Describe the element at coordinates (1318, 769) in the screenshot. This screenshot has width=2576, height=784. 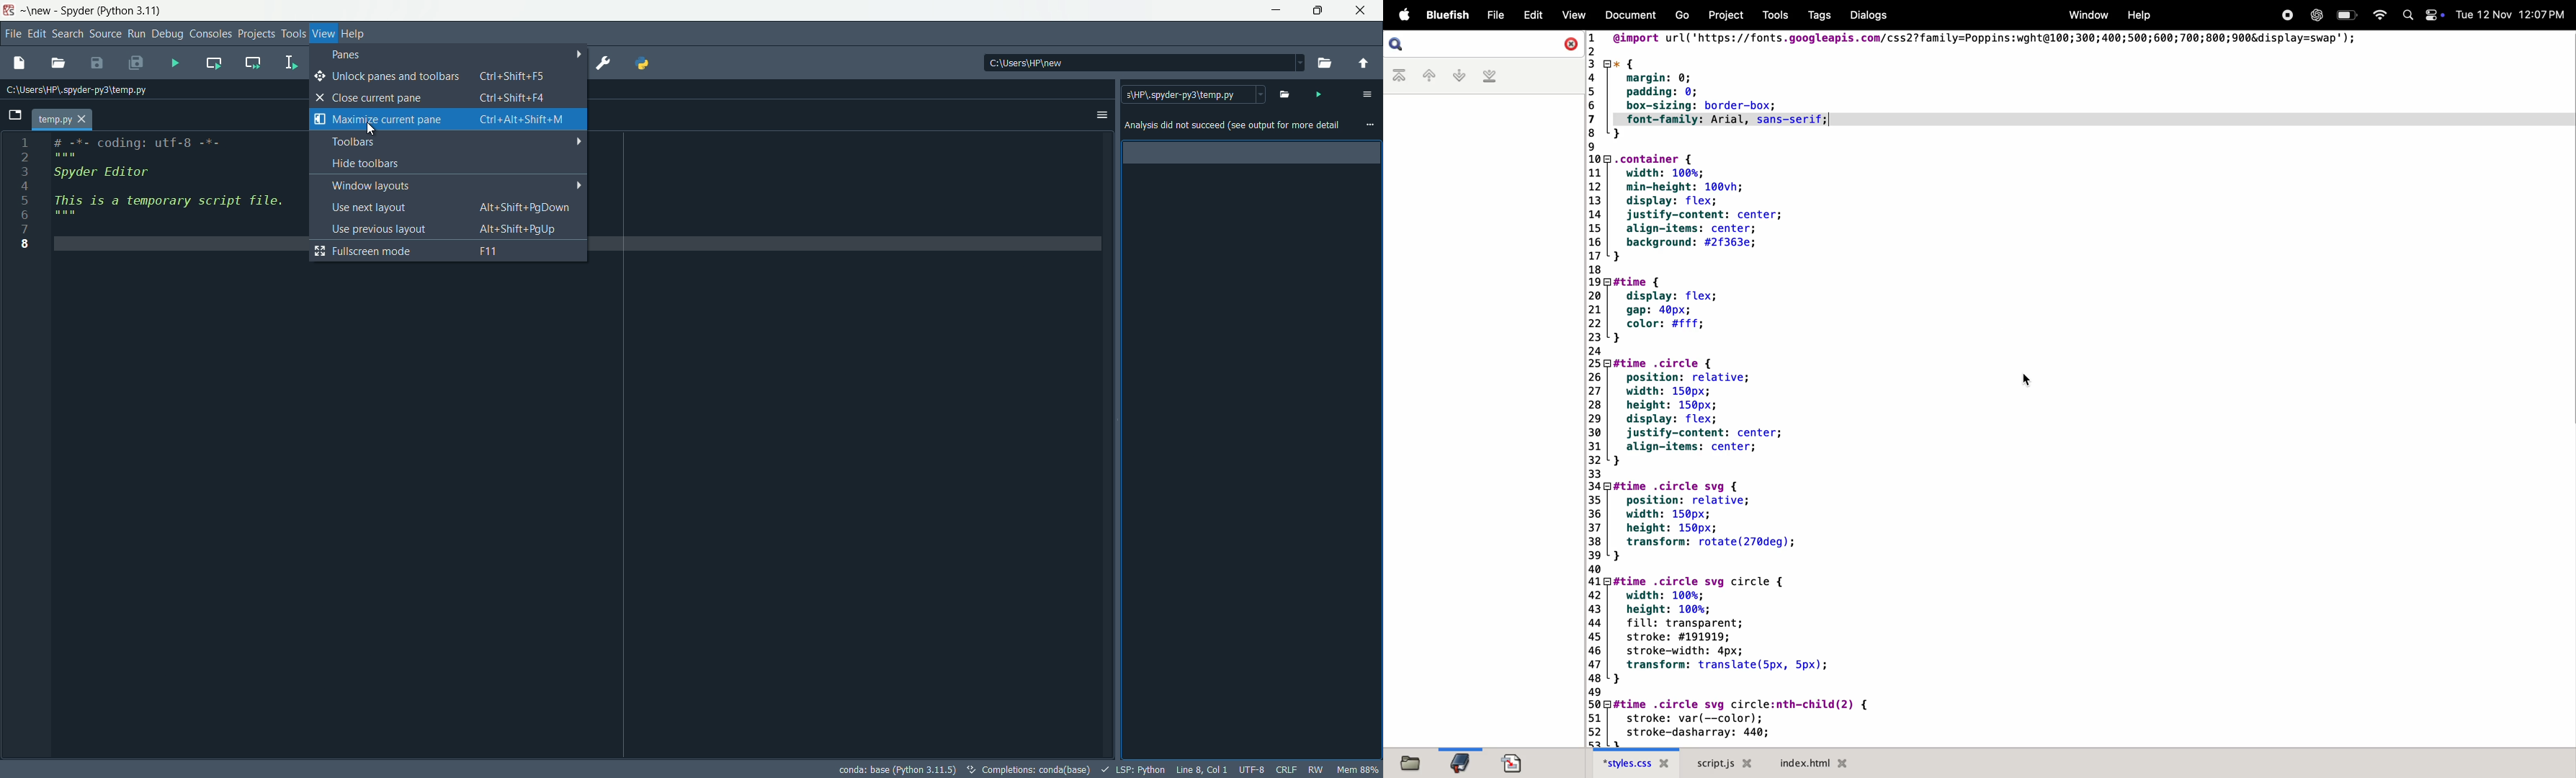
I see `rw` at that location.